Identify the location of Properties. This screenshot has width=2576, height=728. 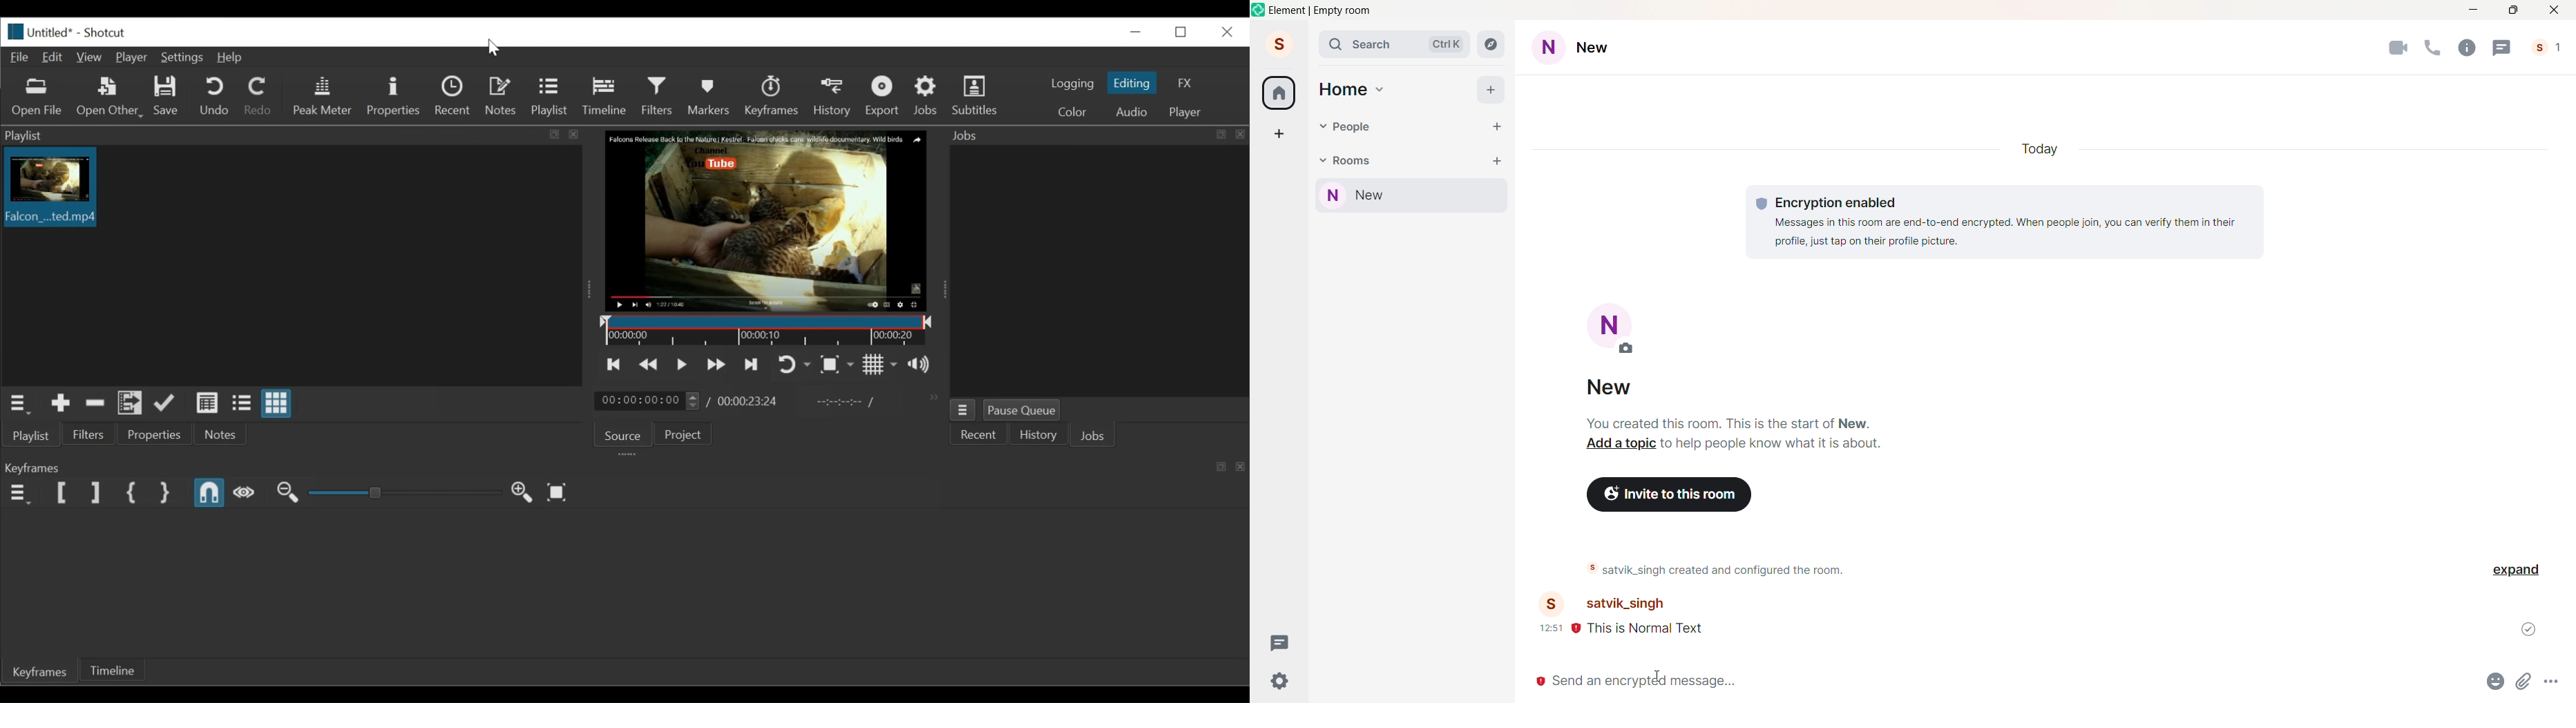
(393, 96).